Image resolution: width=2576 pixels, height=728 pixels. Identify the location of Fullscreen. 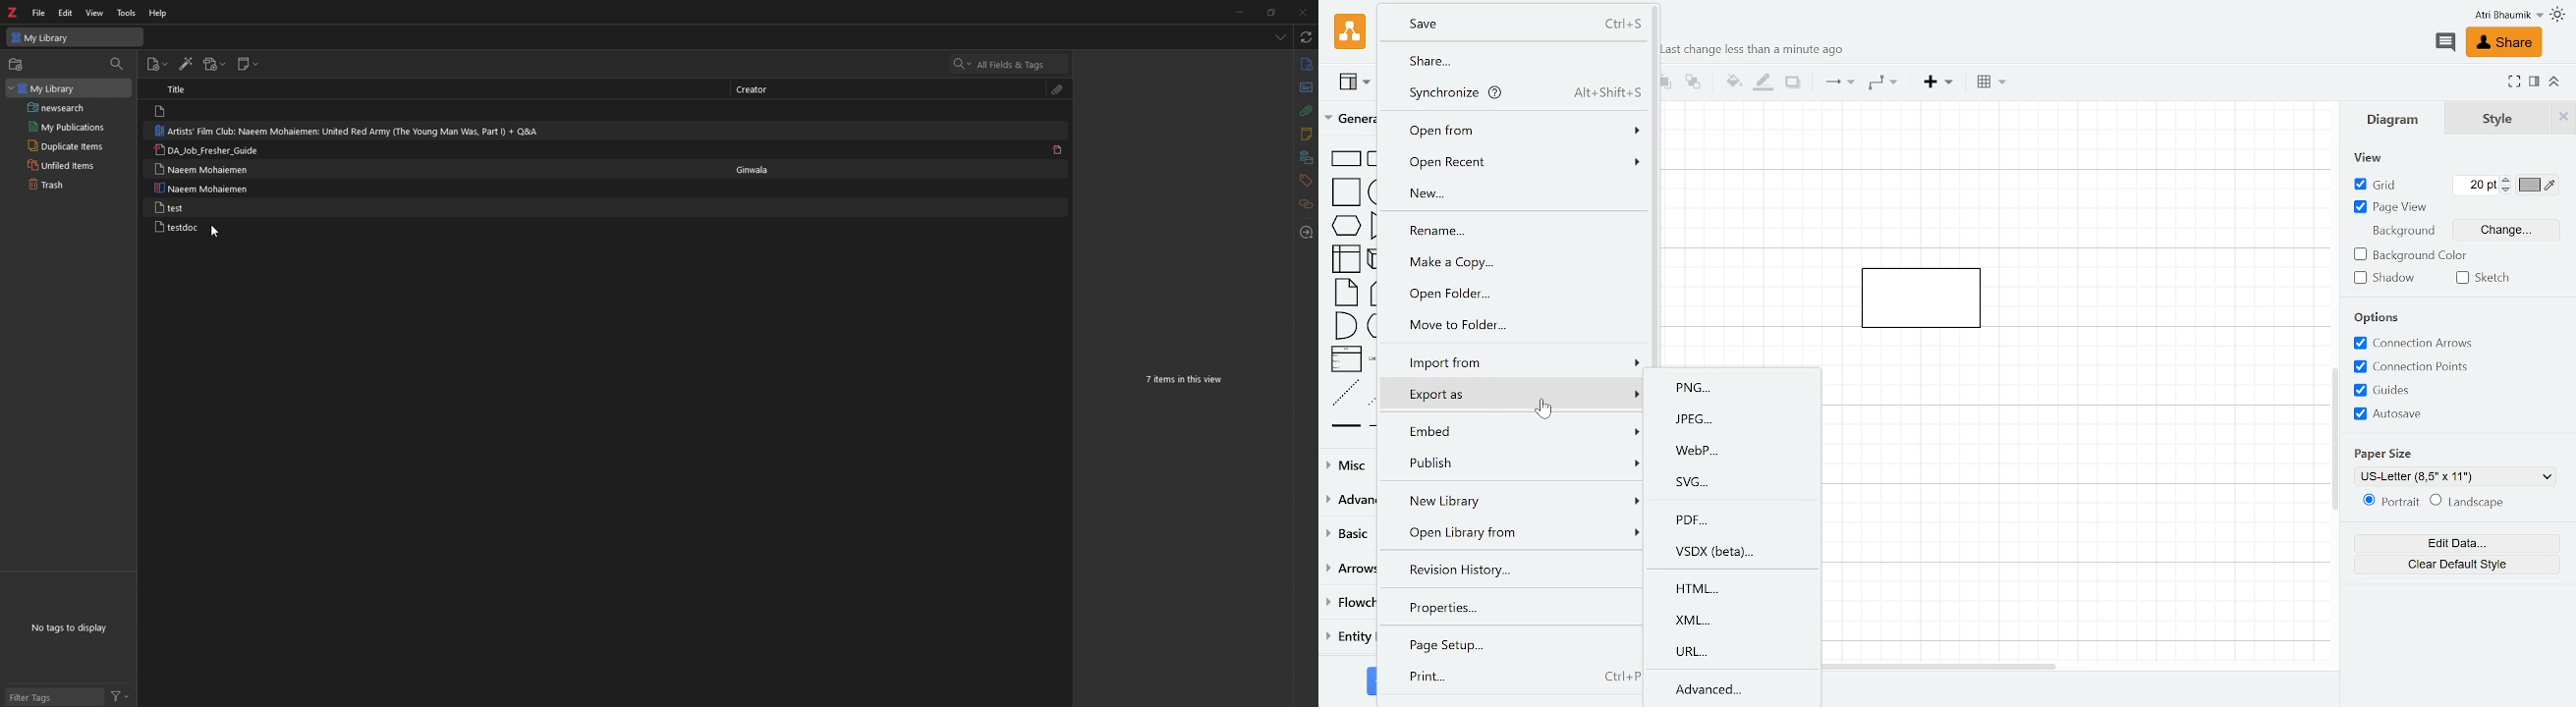
(2513, 82).